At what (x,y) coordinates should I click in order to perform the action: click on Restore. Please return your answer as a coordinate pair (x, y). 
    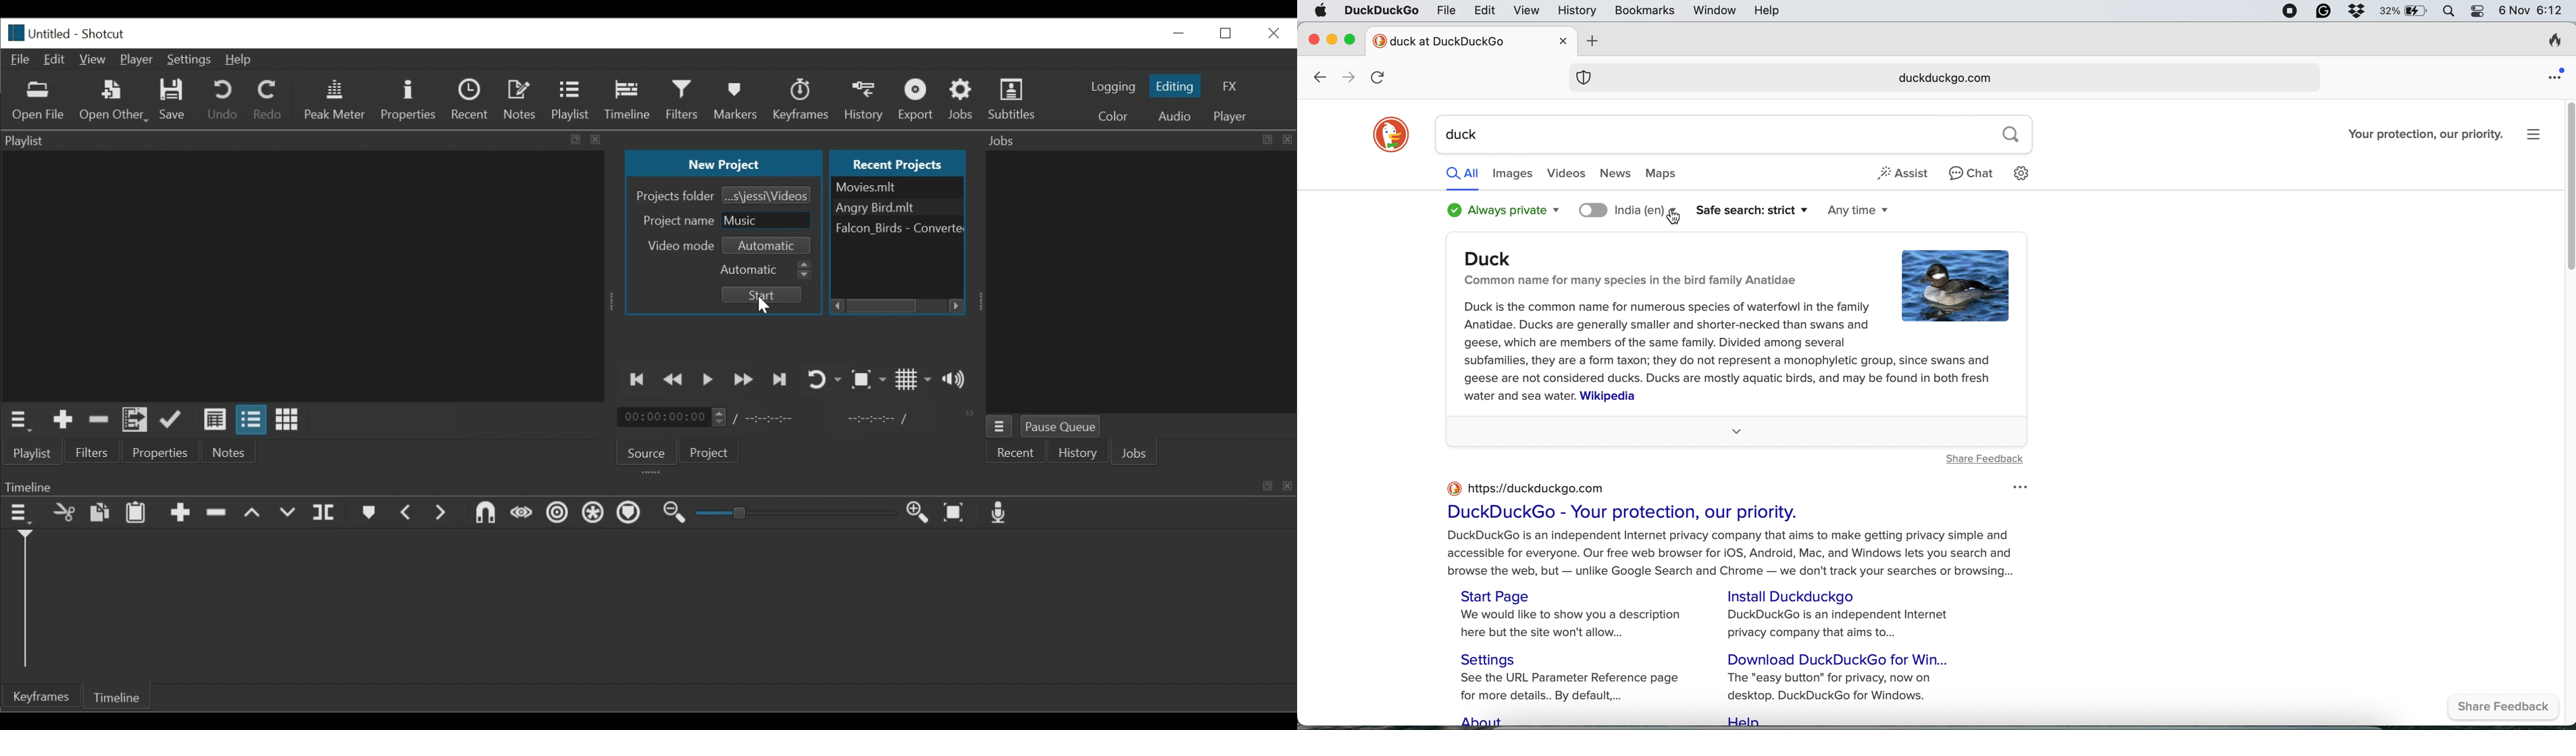
    Looking at the image, I should click on (1227, 33).